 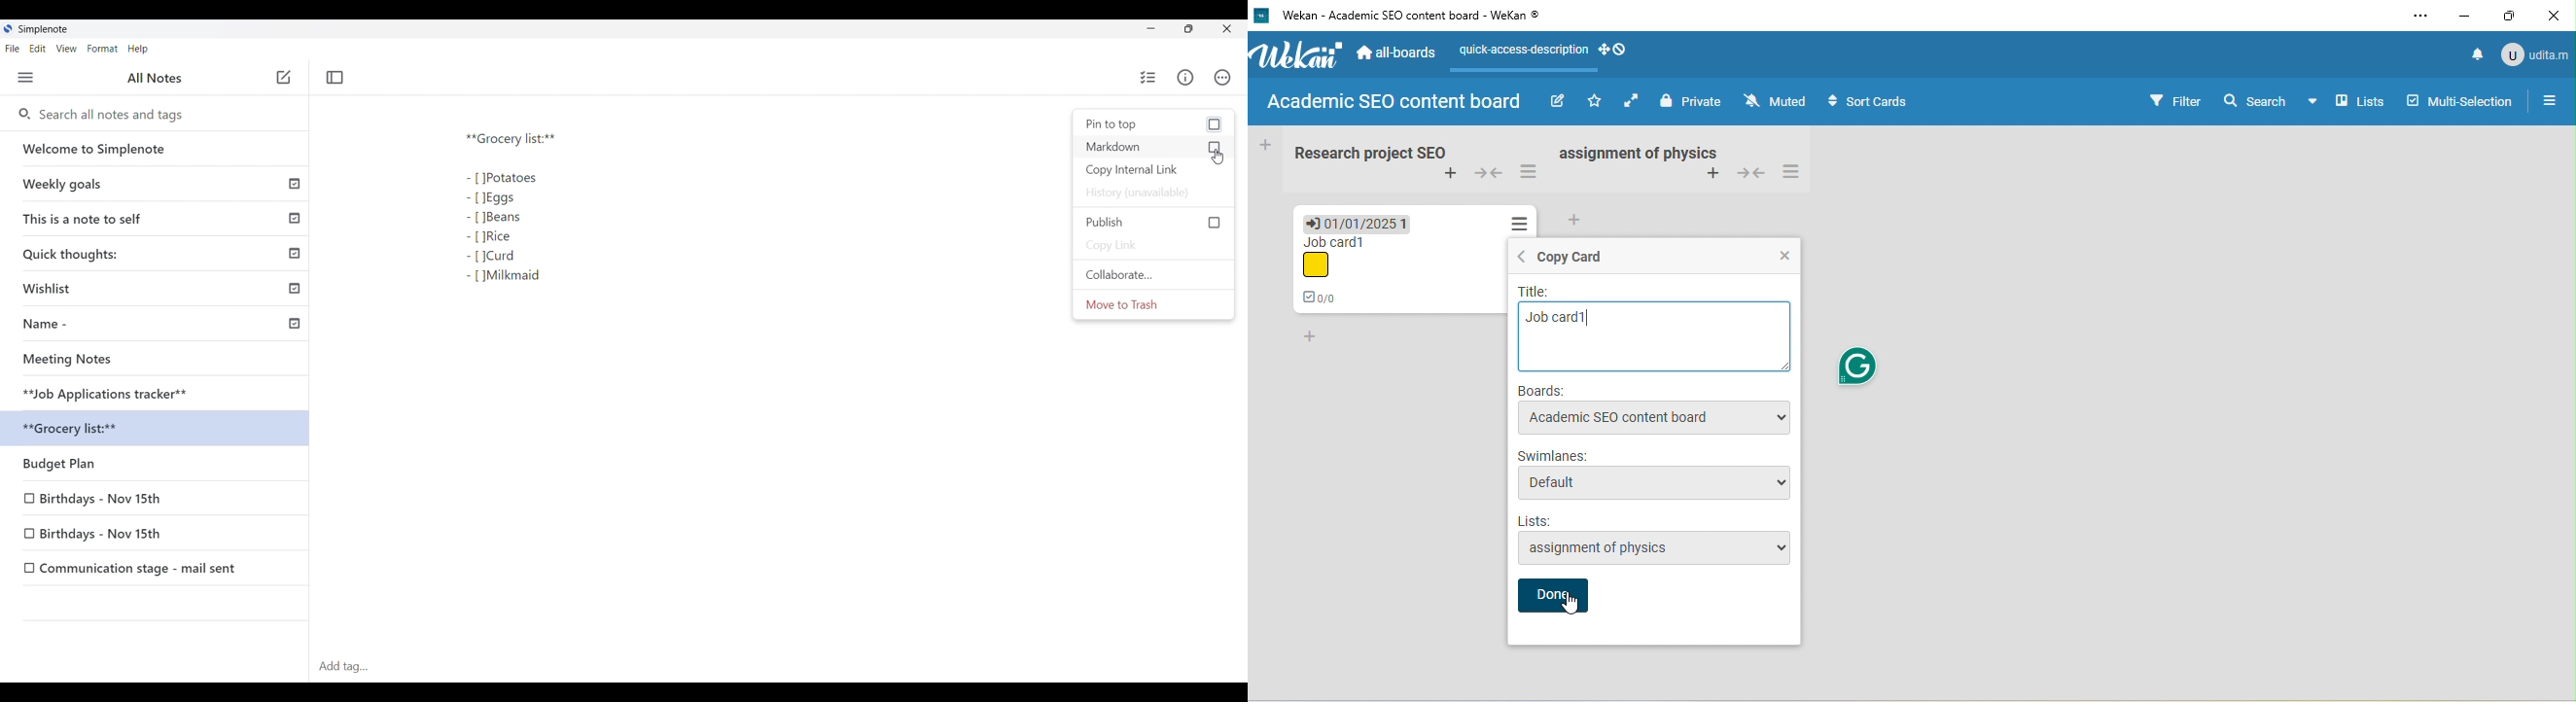 What do you see at coordinates (1220, 159) in the screenshot?
I see `Cursor` at bounding box center [1220, 159].